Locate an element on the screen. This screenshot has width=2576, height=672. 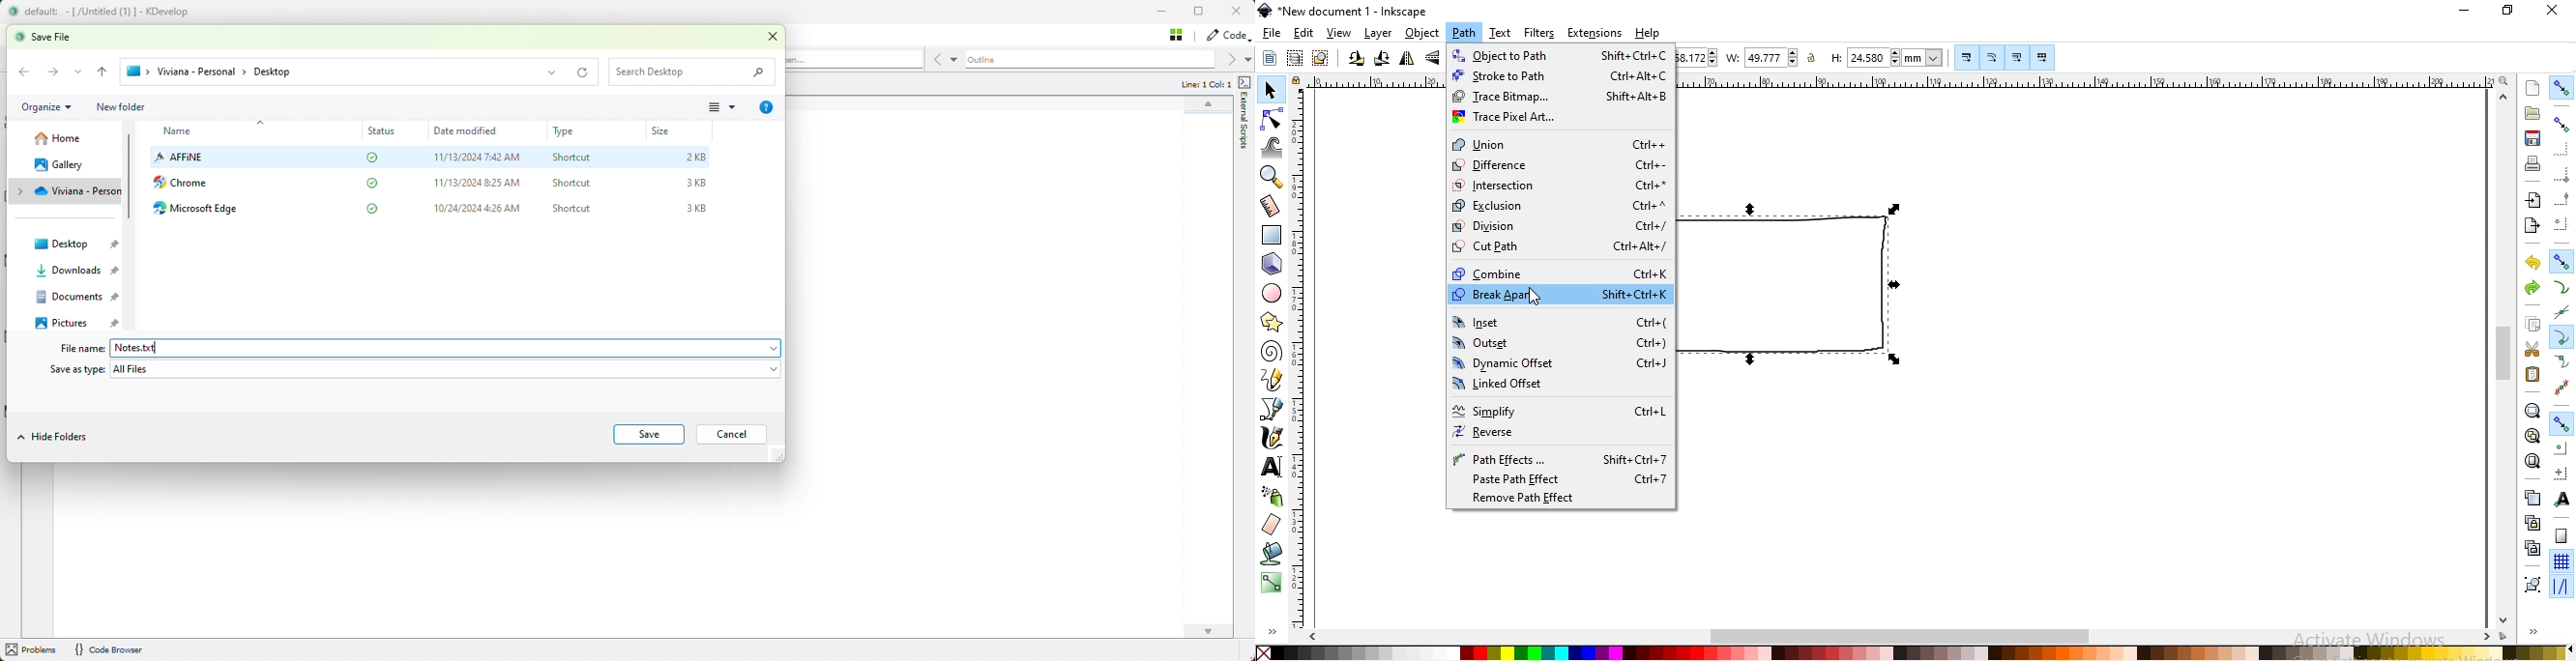
snap bounding box corners is located at coordinates (2563, 175).